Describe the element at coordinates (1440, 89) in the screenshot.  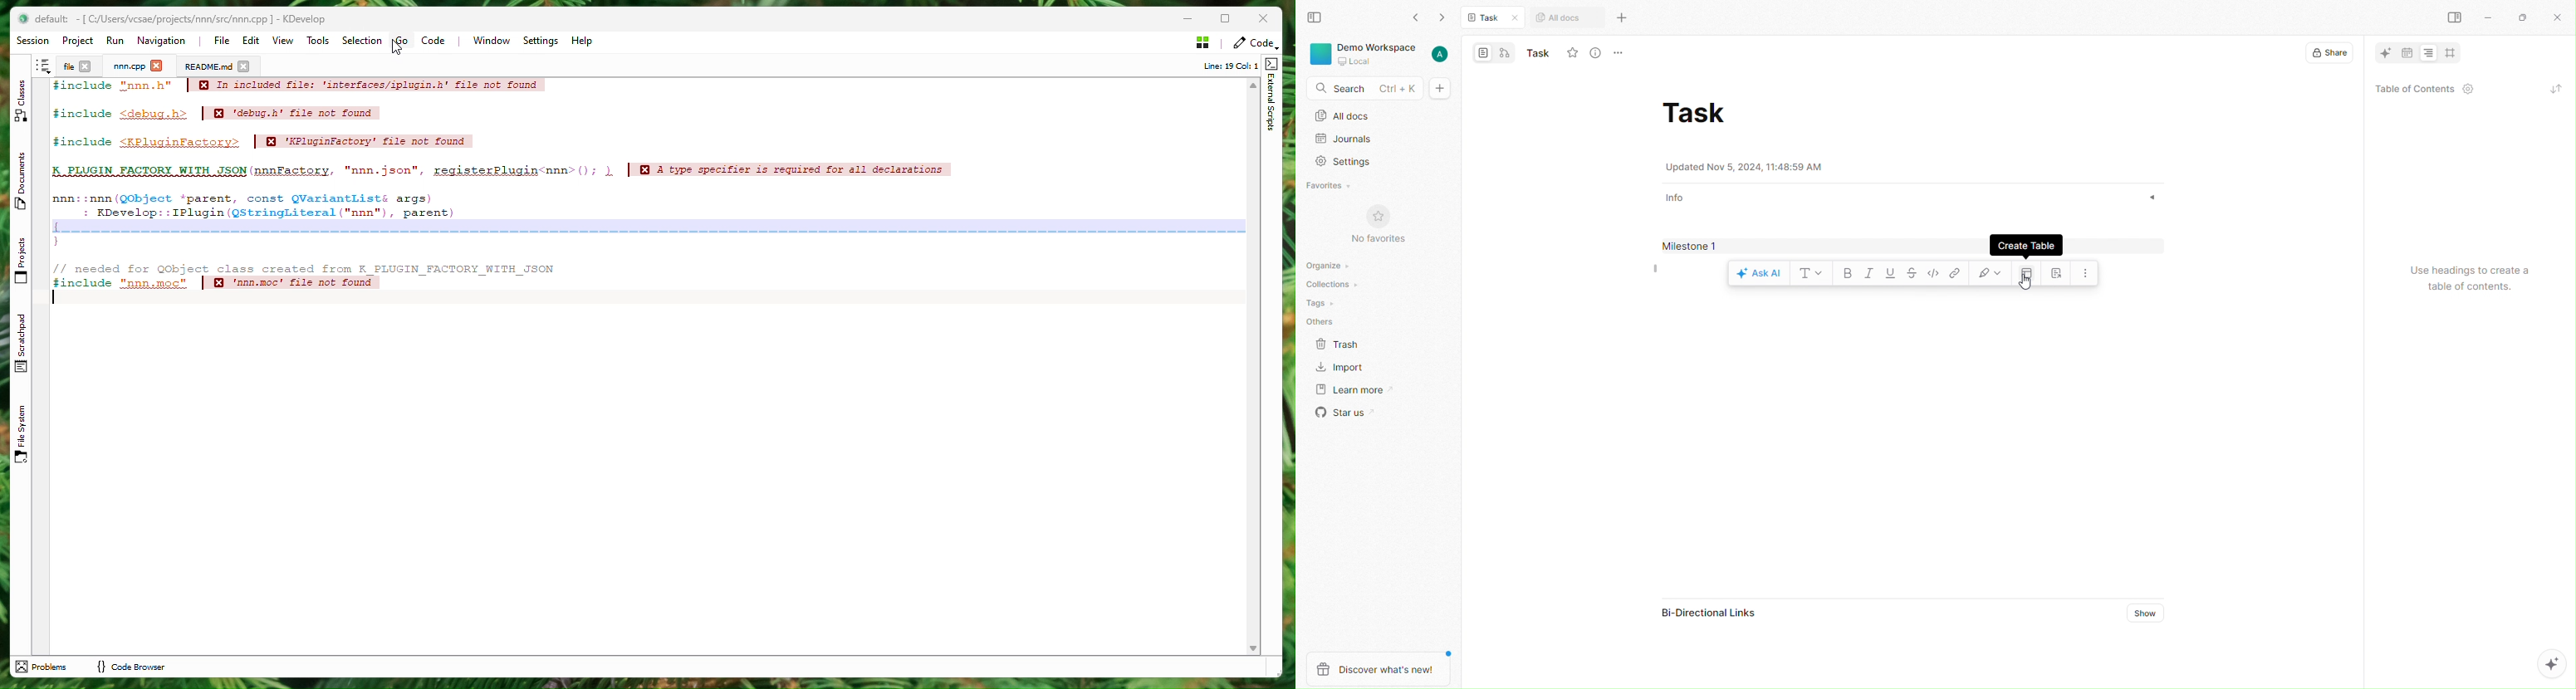
I see `Add` at that location.